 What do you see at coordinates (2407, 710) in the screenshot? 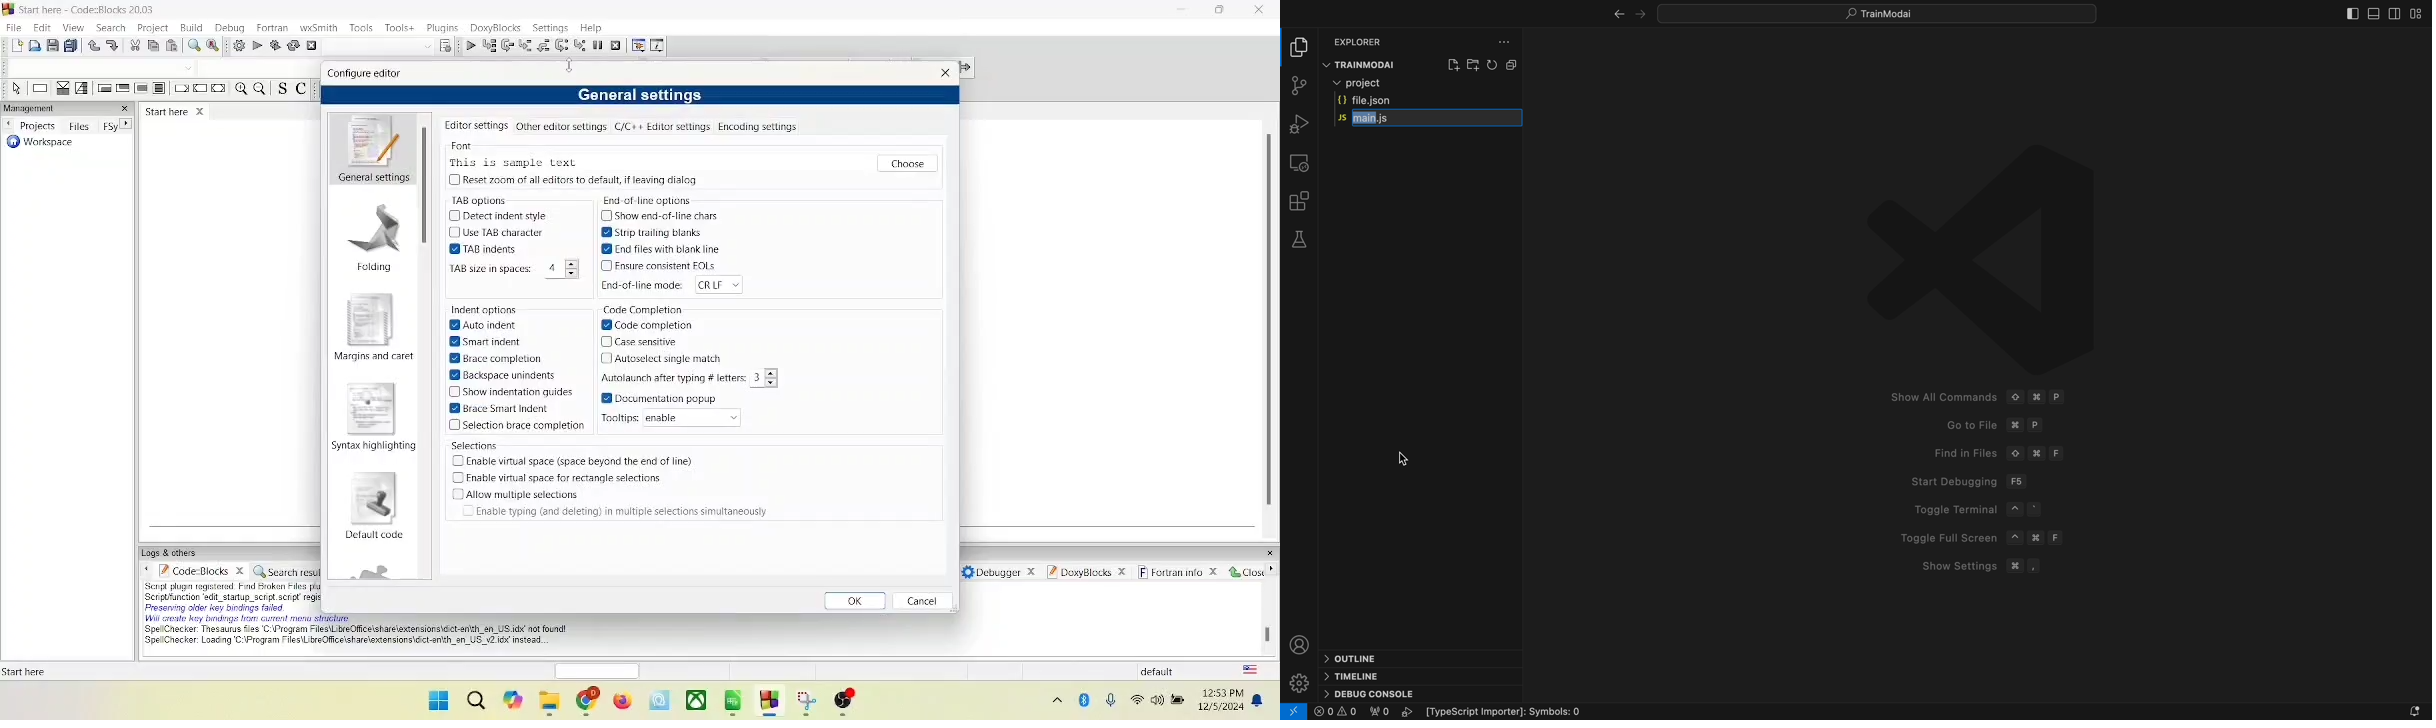
I see `notification` at bounding box center [2407, 710].